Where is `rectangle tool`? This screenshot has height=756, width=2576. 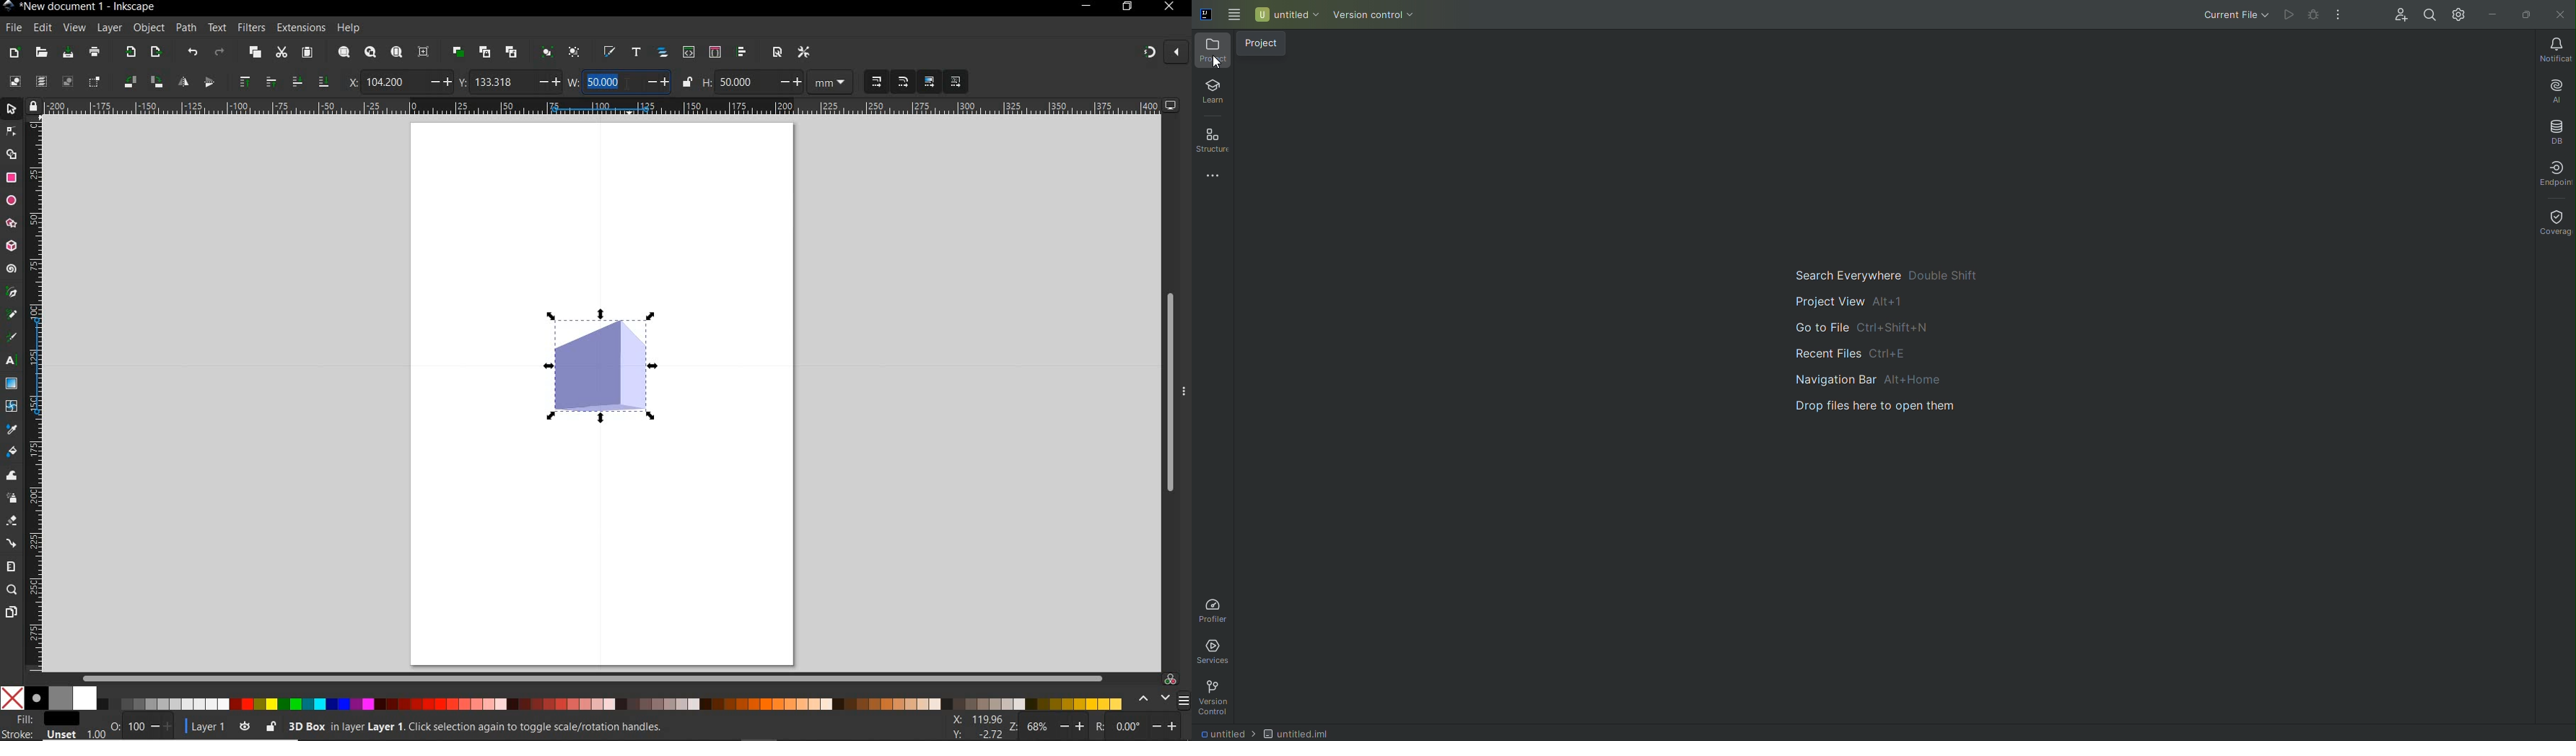 rectangle tool is located at coordinates (11, 178).